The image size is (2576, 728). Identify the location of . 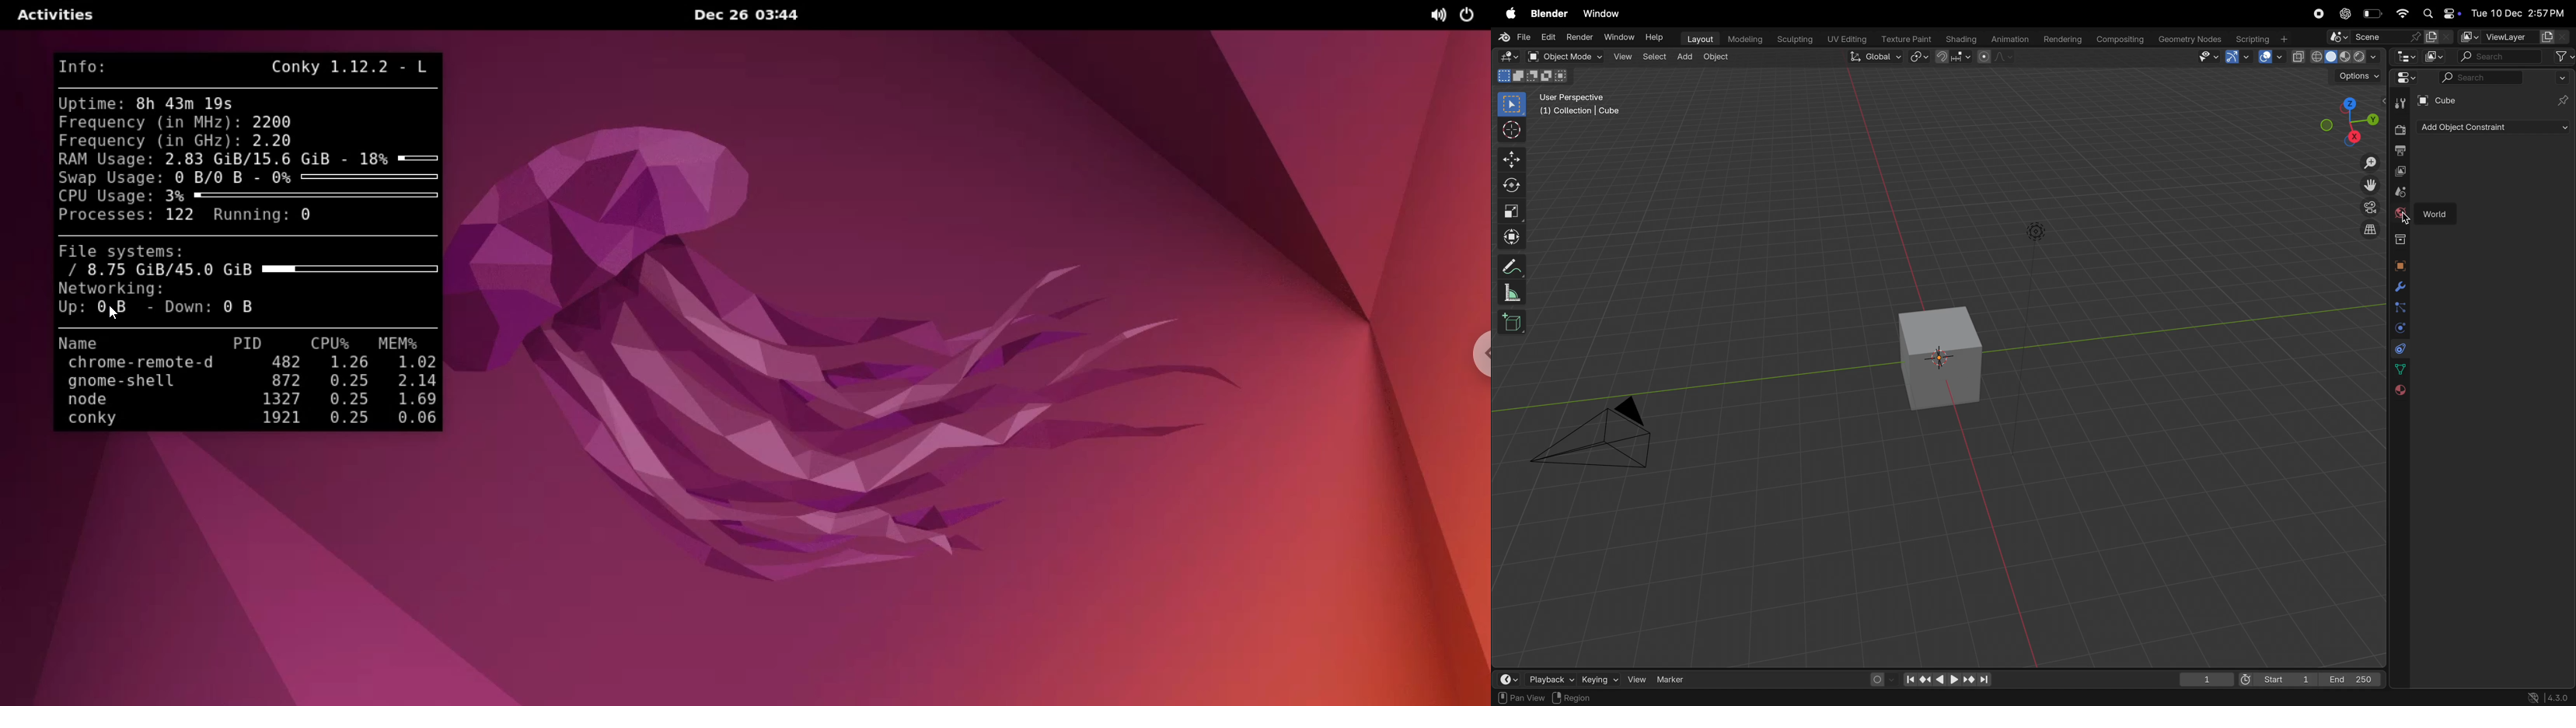
(1550, 679).